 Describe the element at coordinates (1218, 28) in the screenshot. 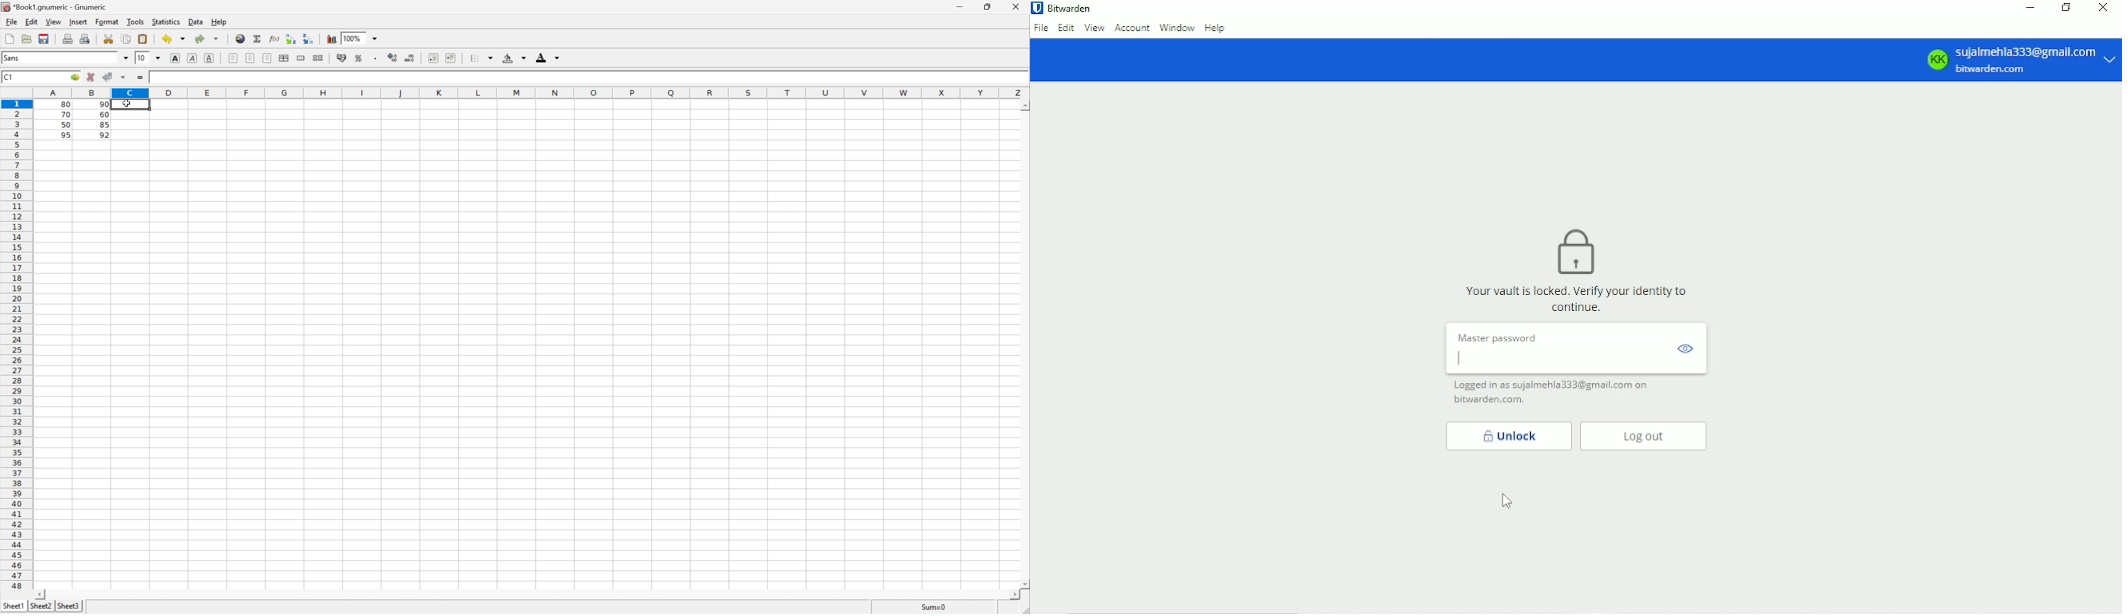

I see `Help` at that location.